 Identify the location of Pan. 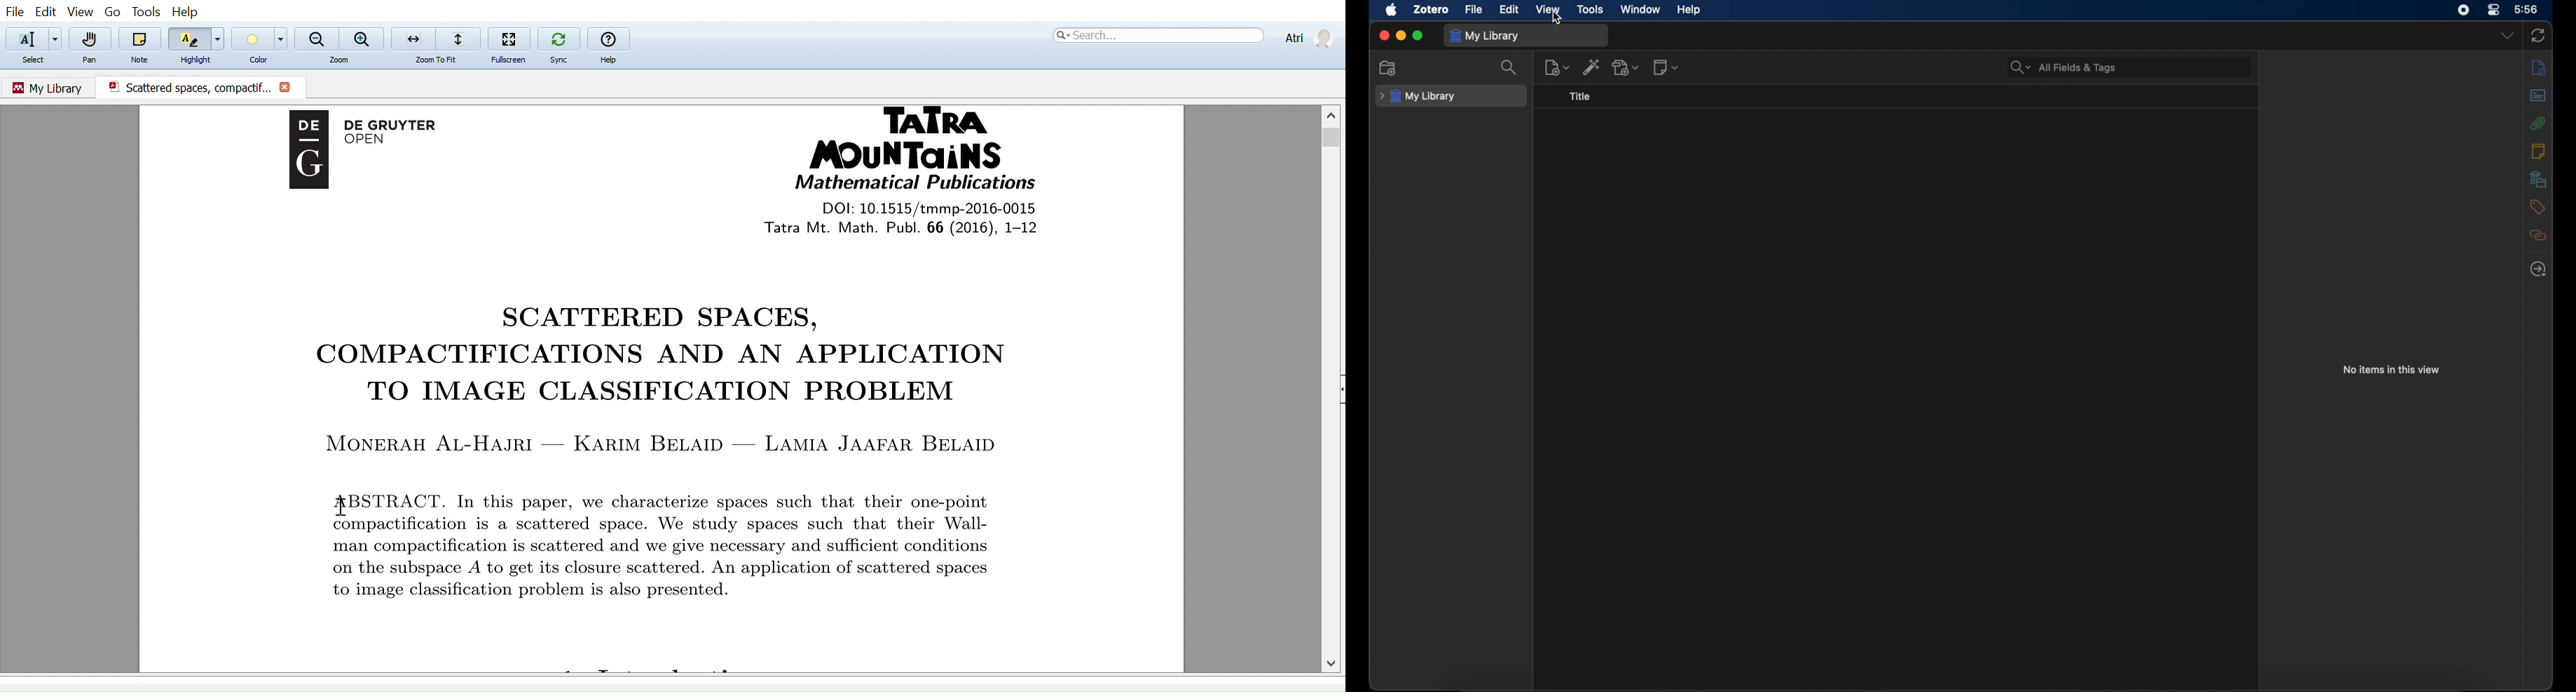
(92, 39).